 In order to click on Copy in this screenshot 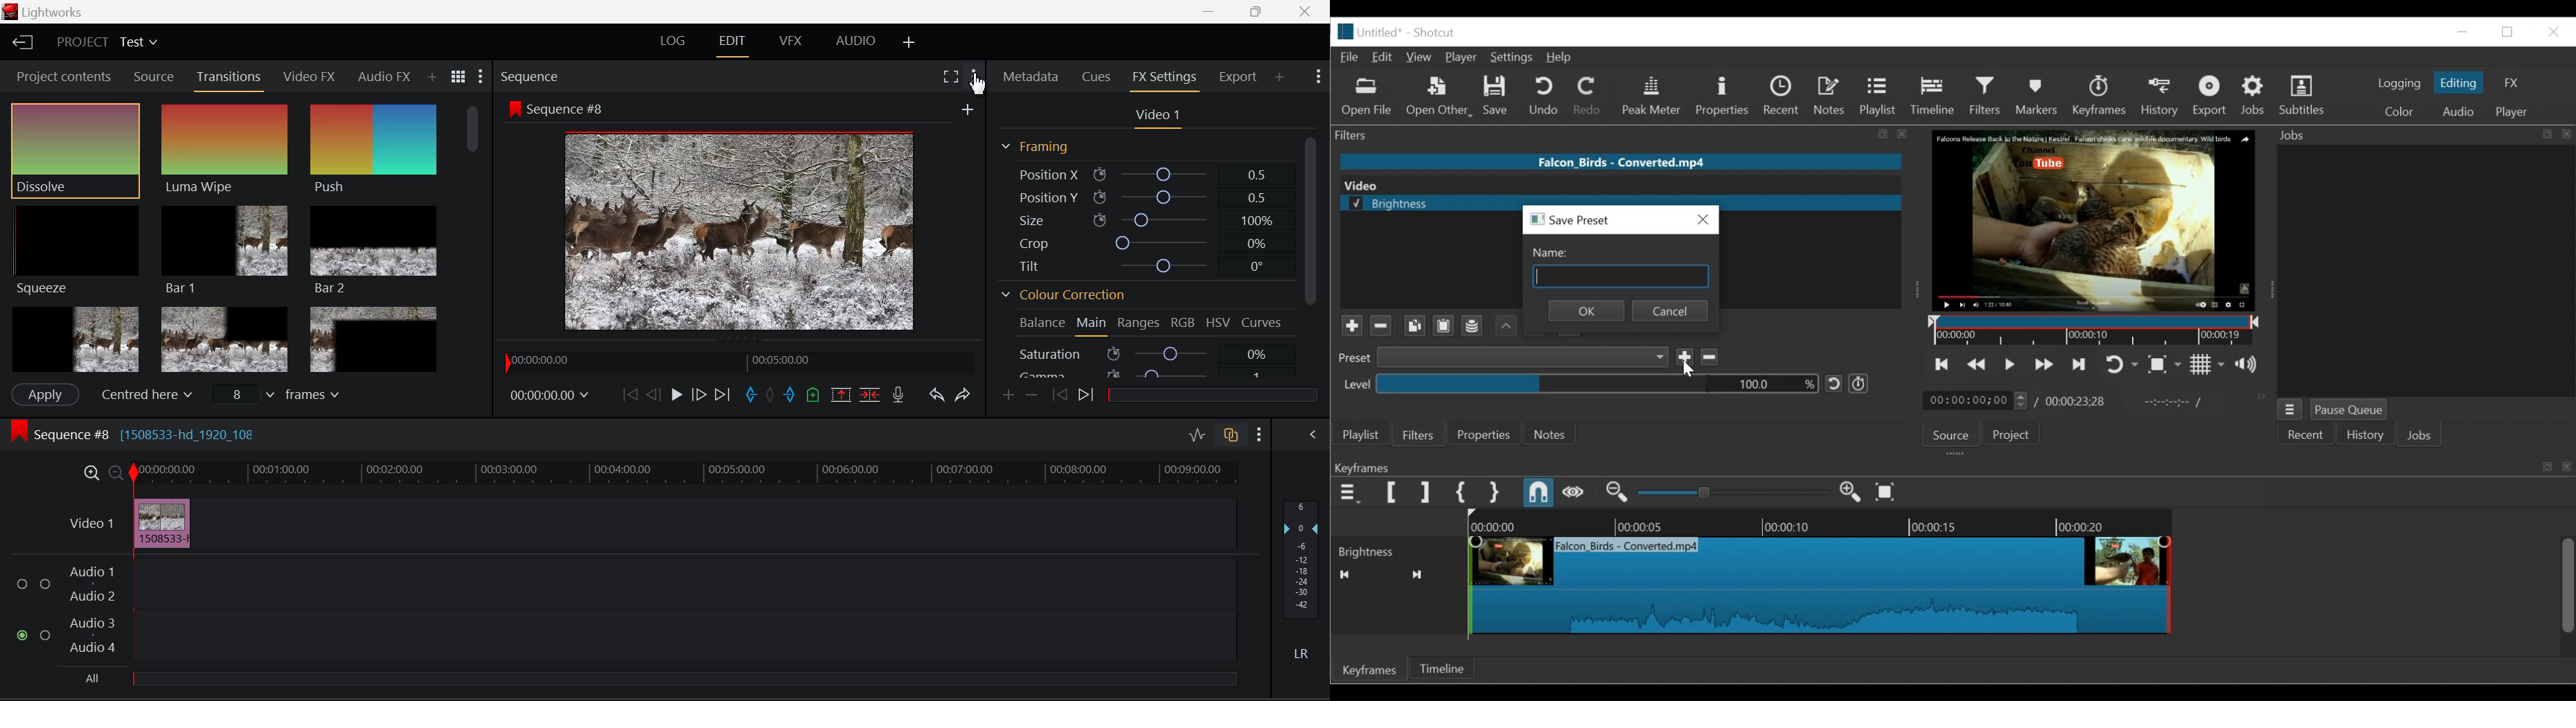, I will do `click(1413, 326)`.